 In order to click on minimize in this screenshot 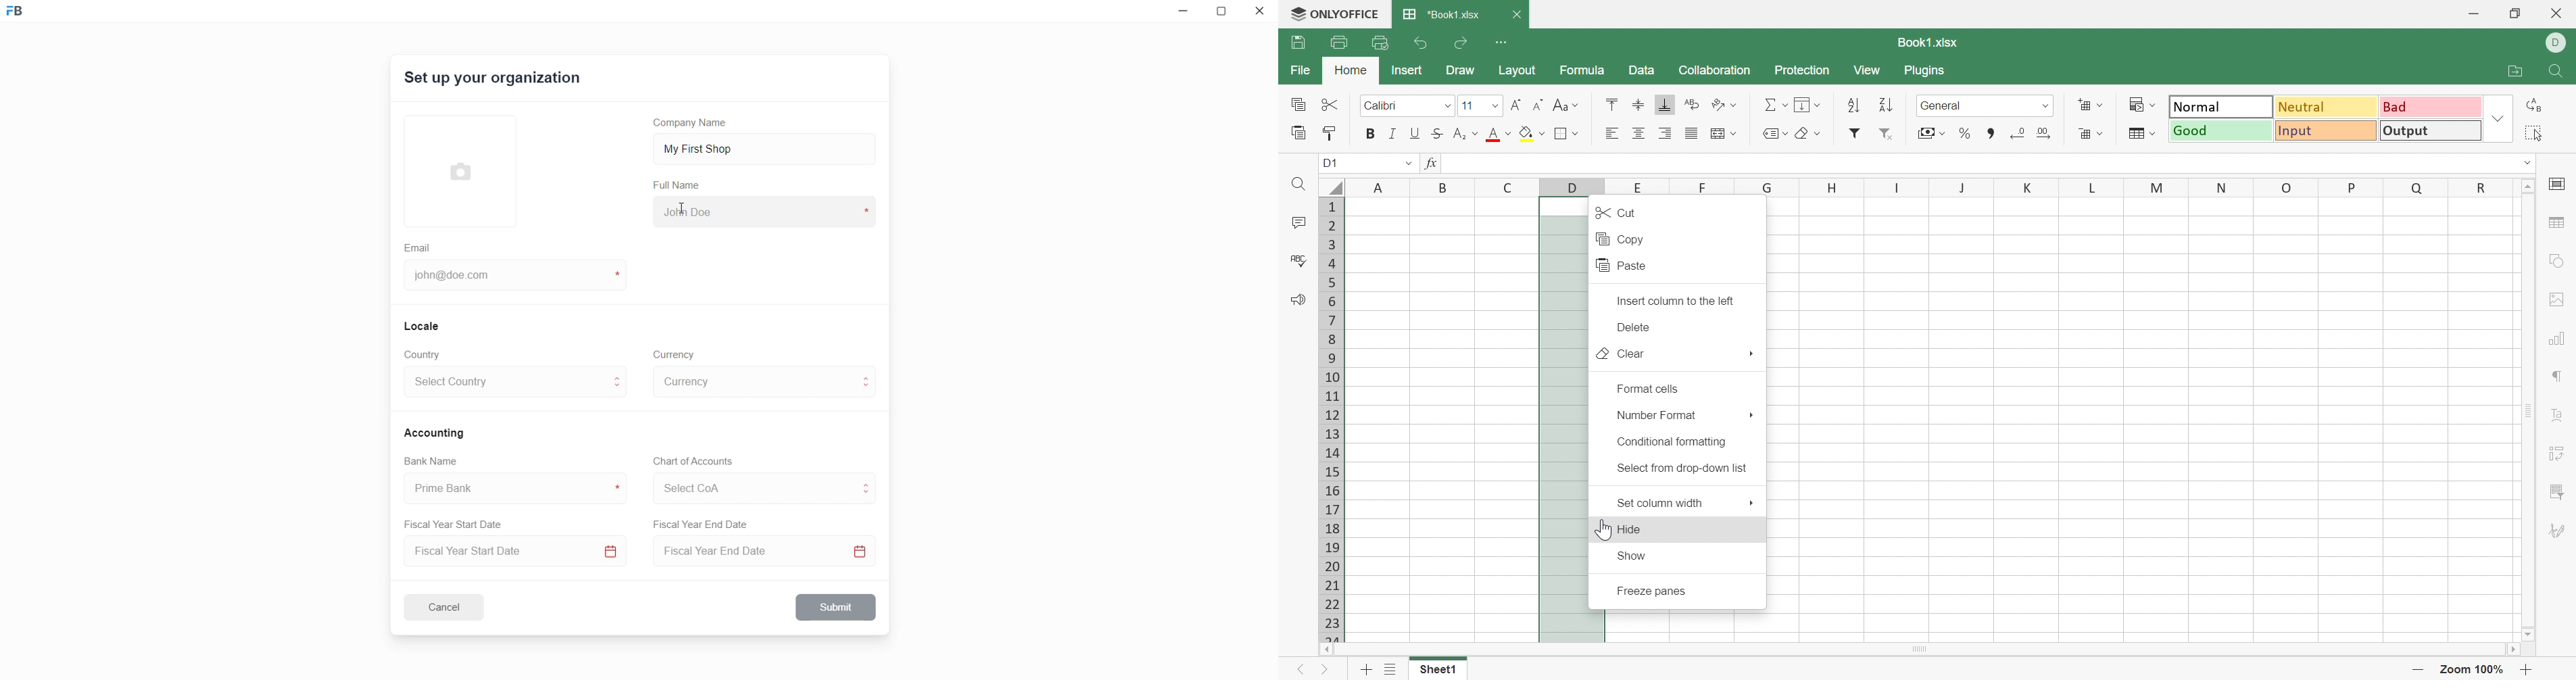, I will do `click(1181, 14)`.